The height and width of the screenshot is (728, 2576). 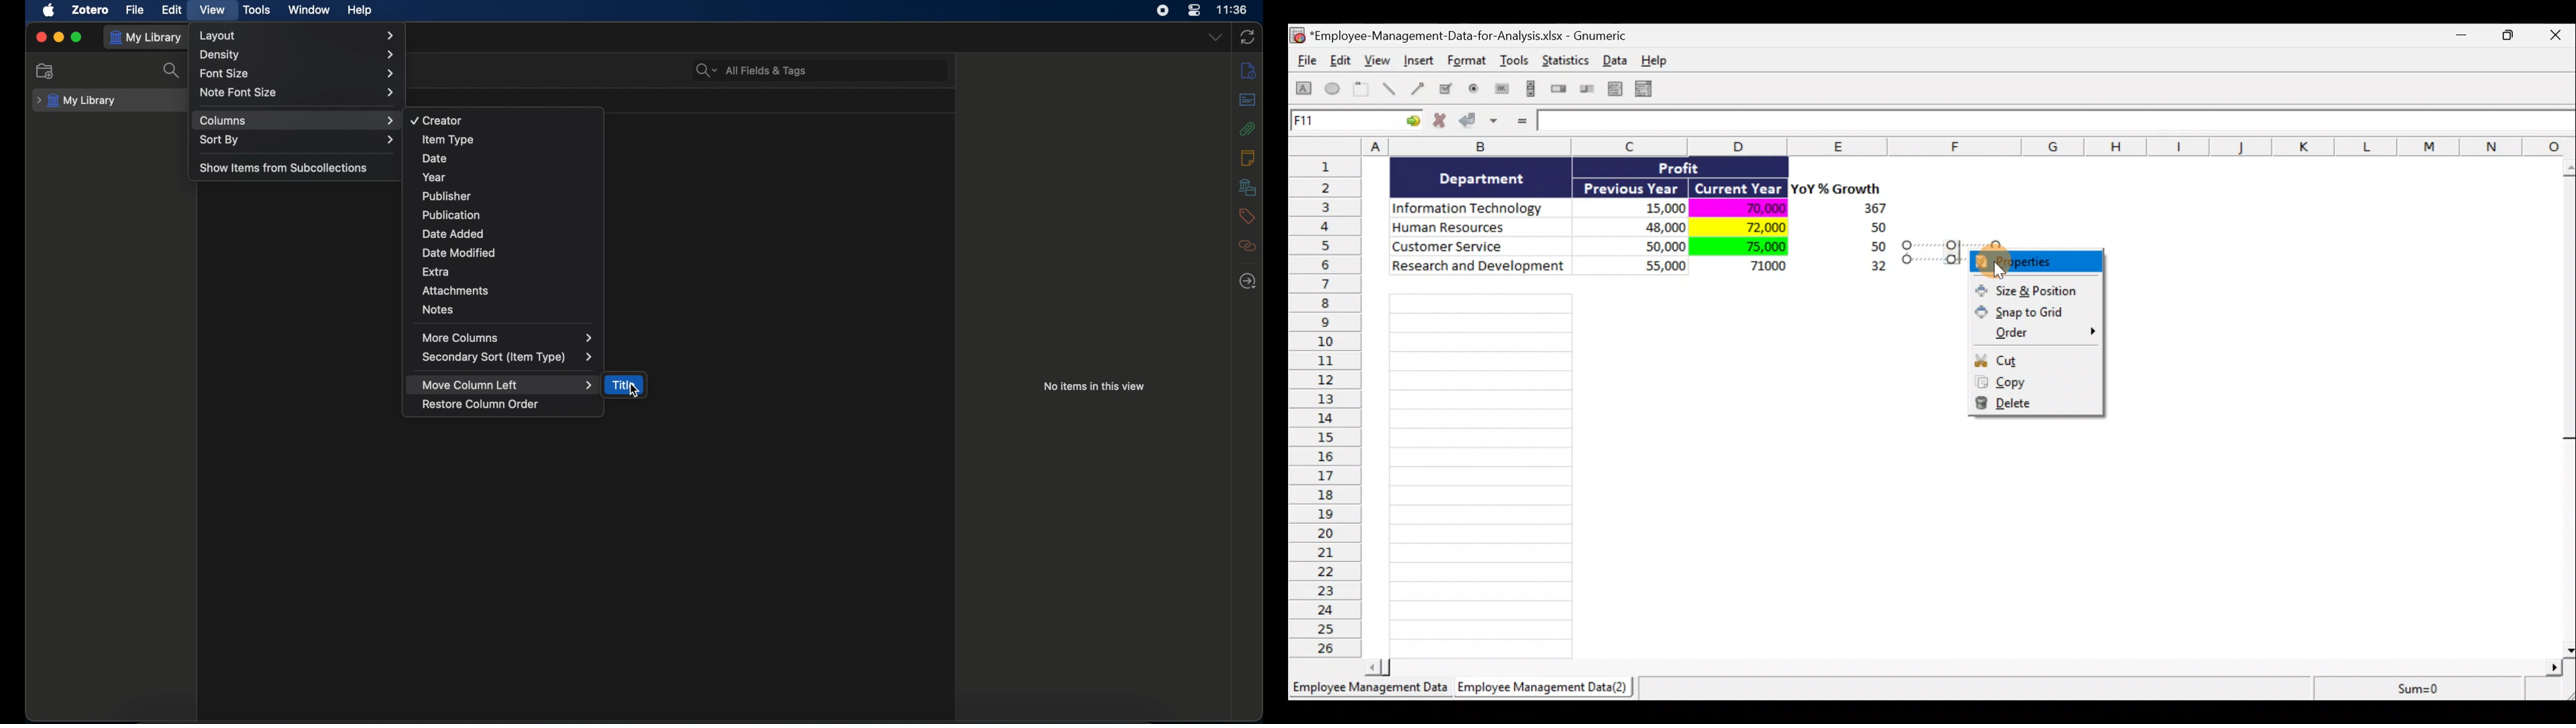 I want to click on Close, so click(x=2559, y=36).